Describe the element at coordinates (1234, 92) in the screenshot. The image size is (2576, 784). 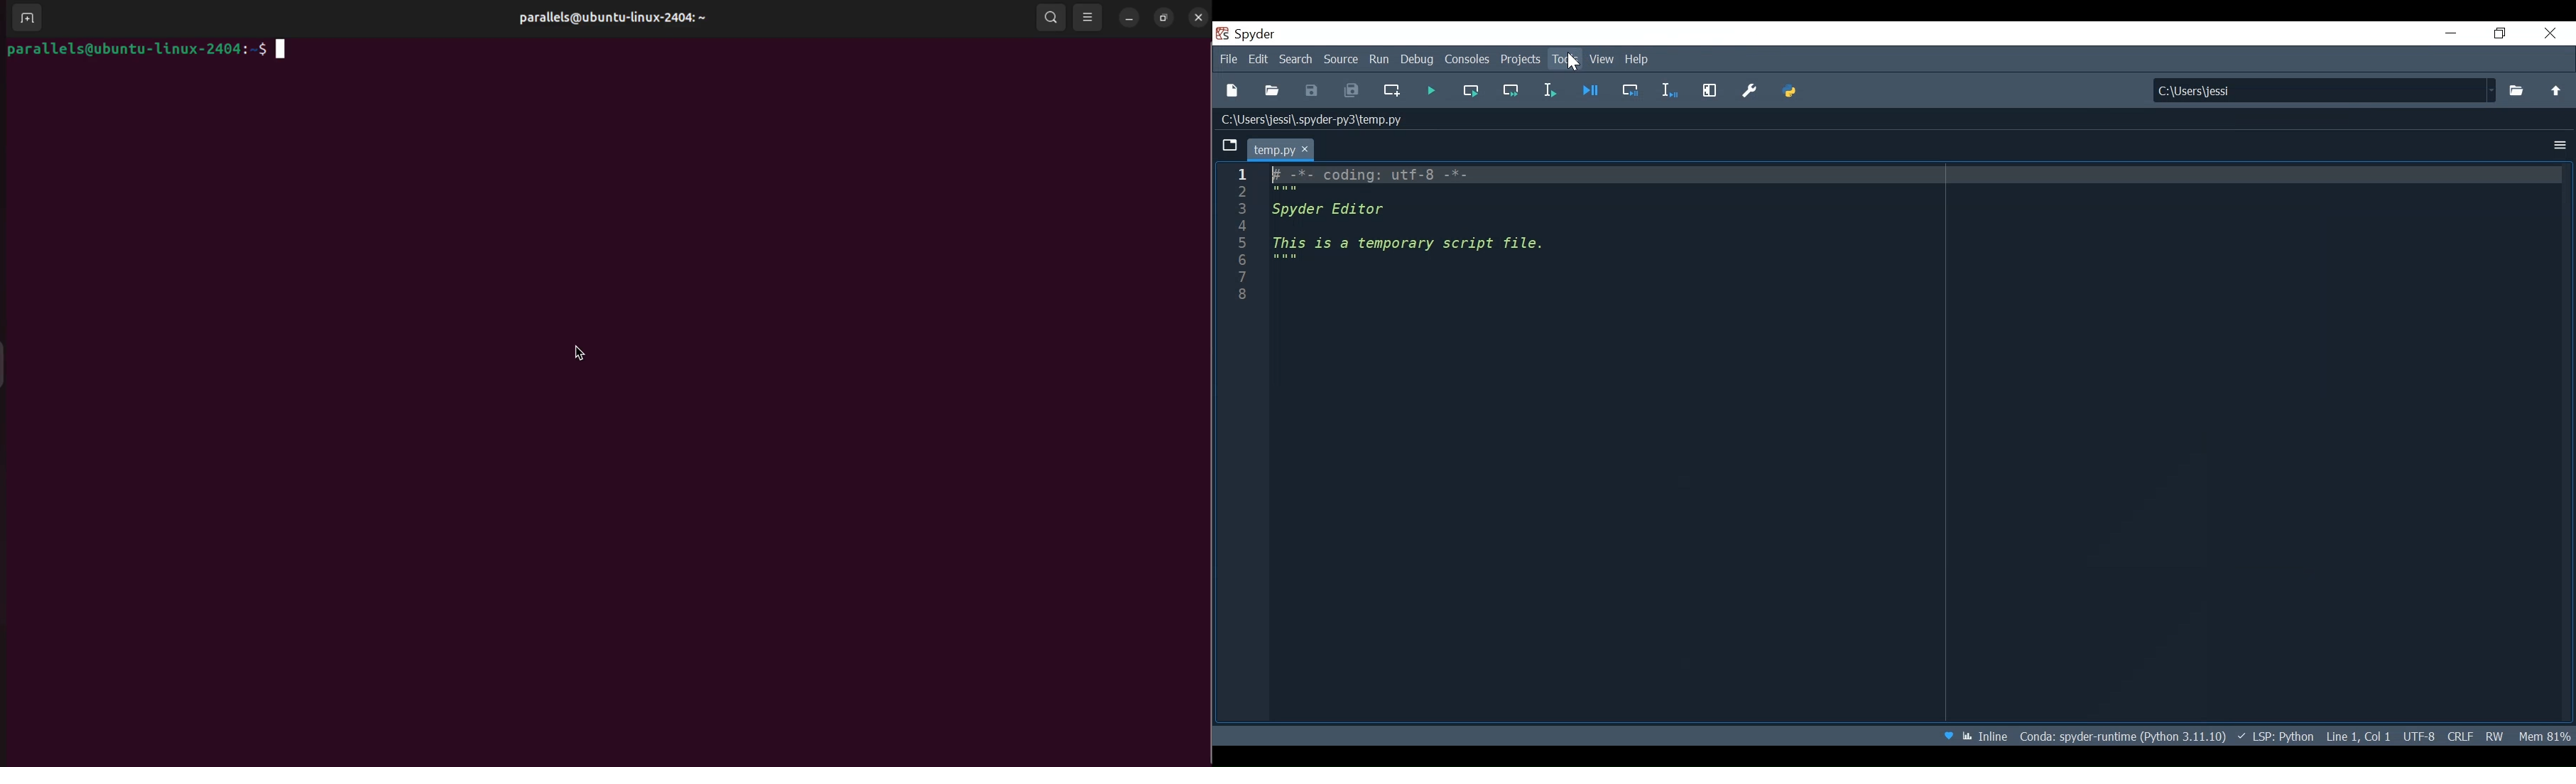
I see `New File` at that location.